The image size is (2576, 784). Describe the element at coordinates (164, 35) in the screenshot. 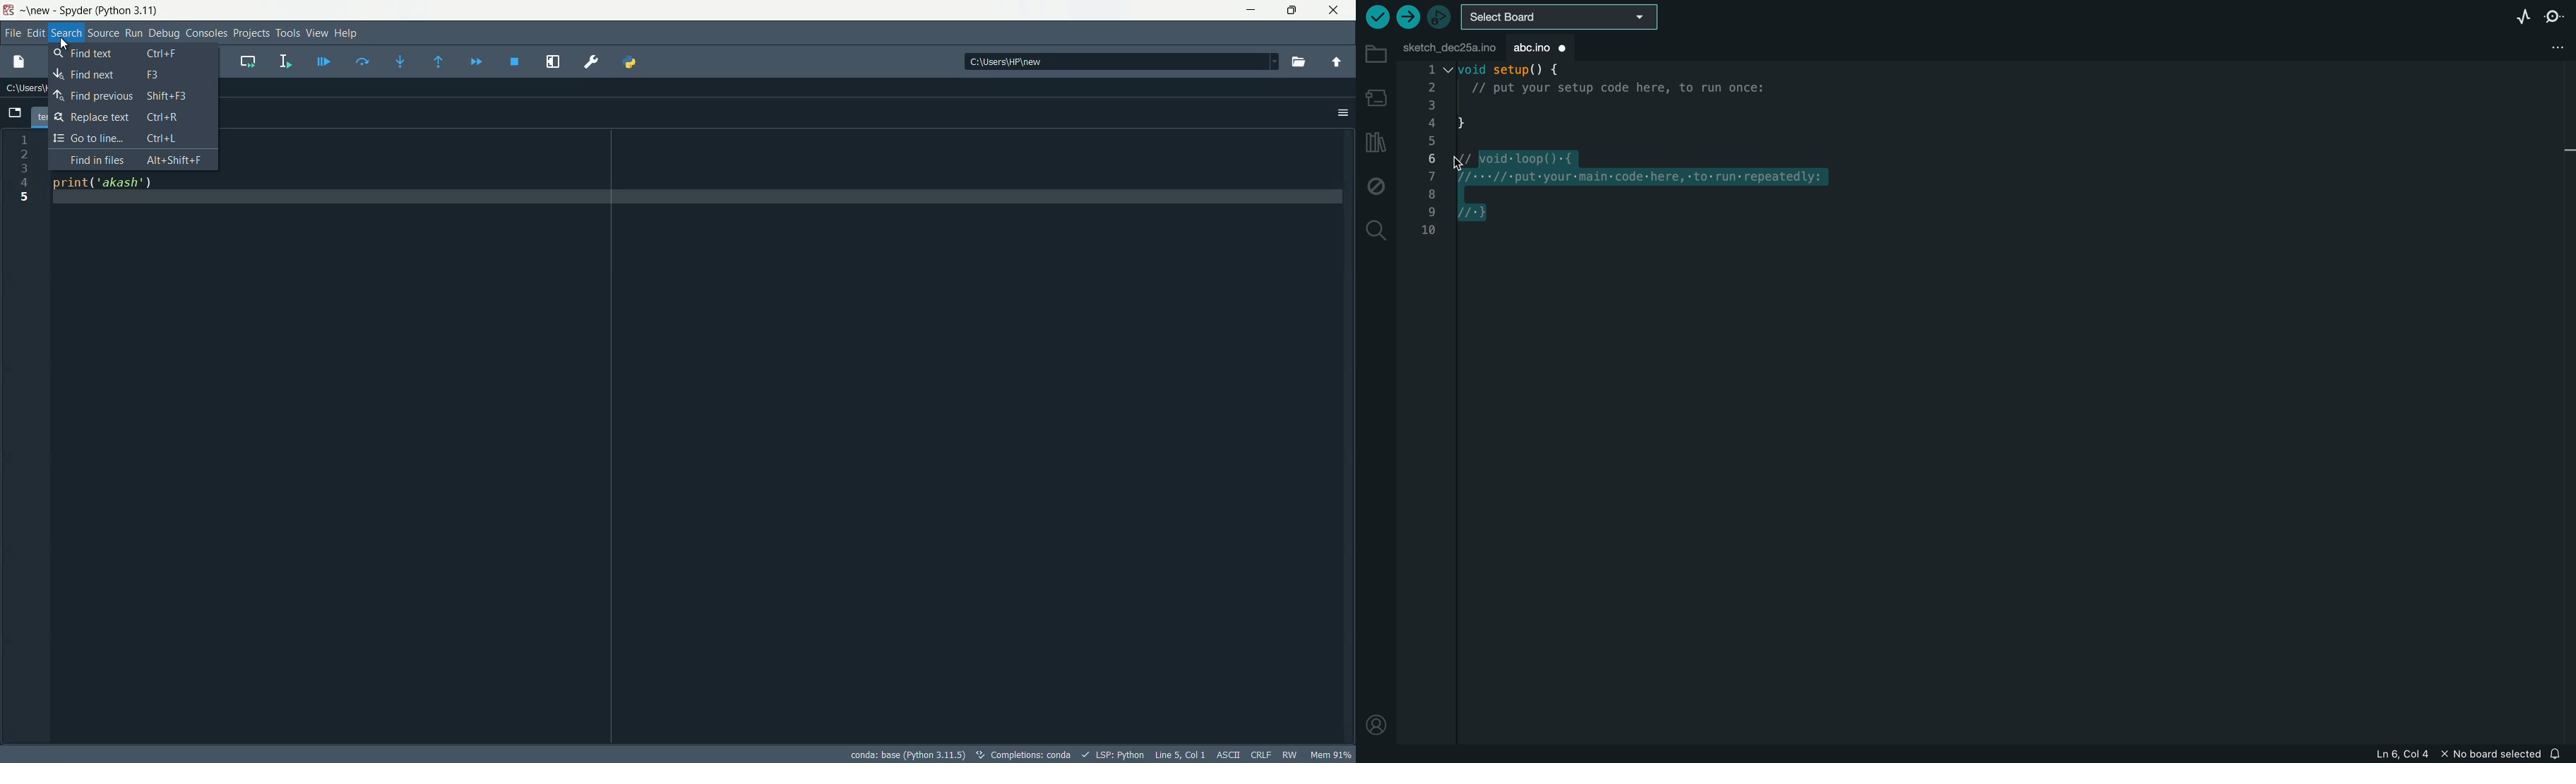

I see `debug menu` at that location.